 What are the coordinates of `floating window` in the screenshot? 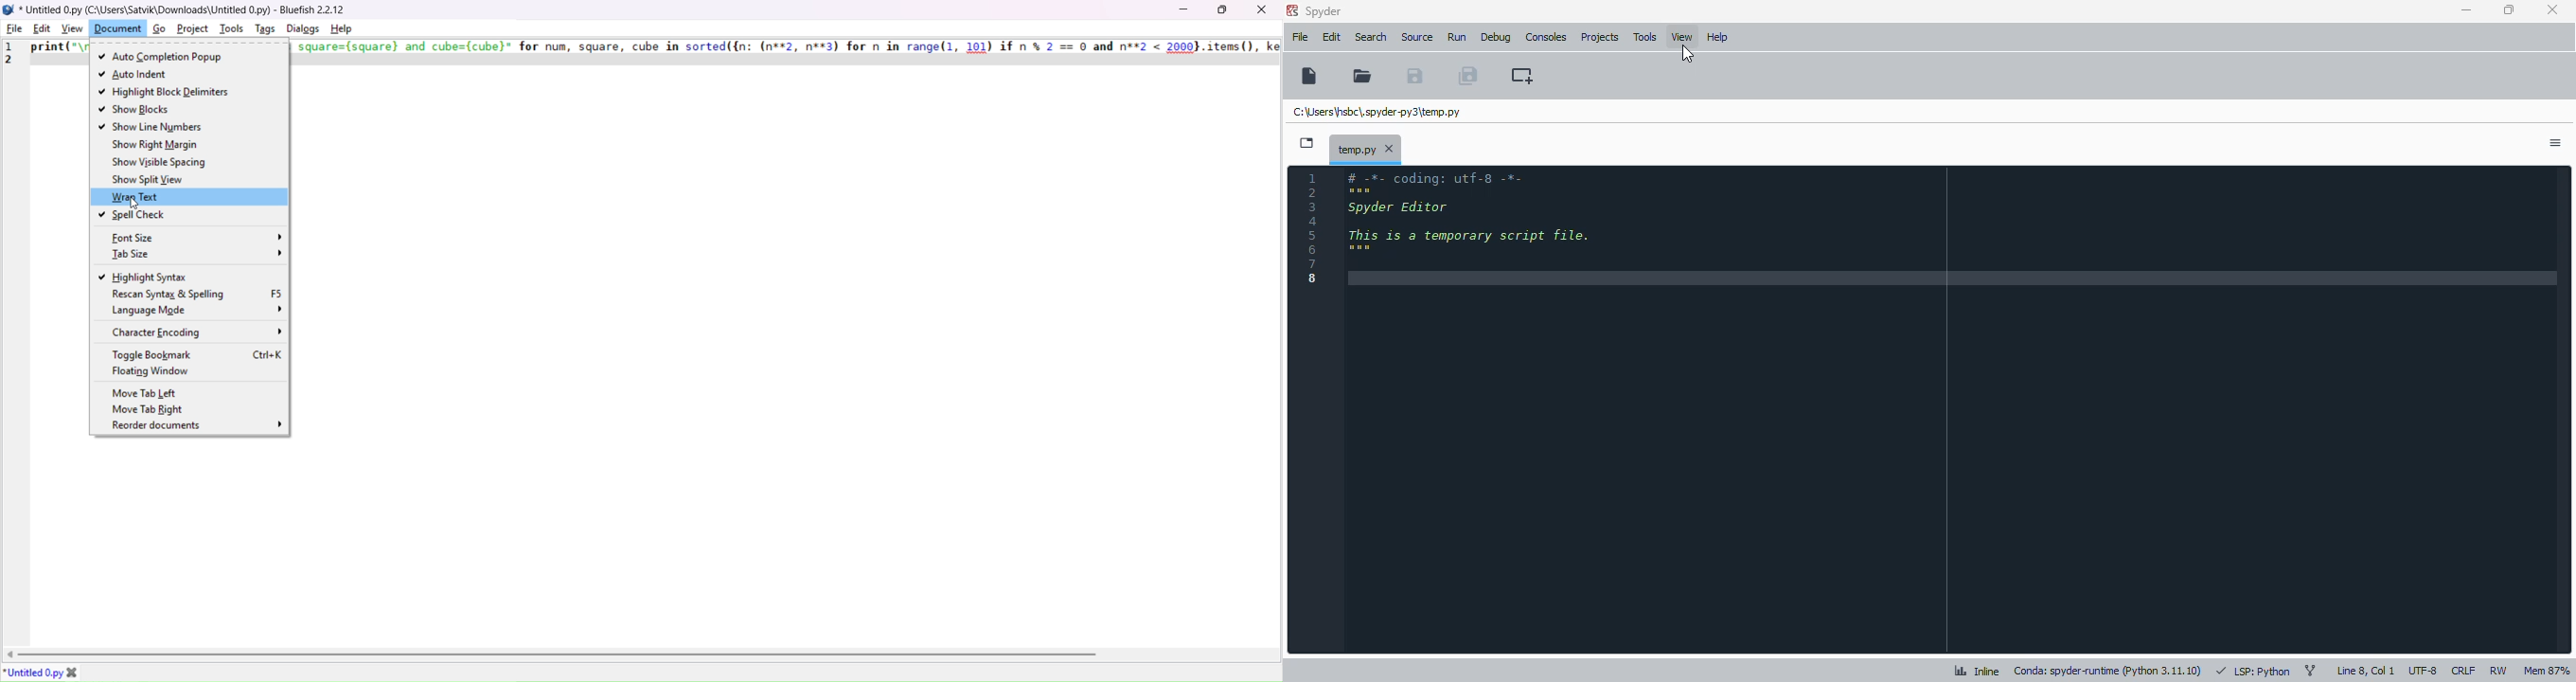 It's located at (152, 373).